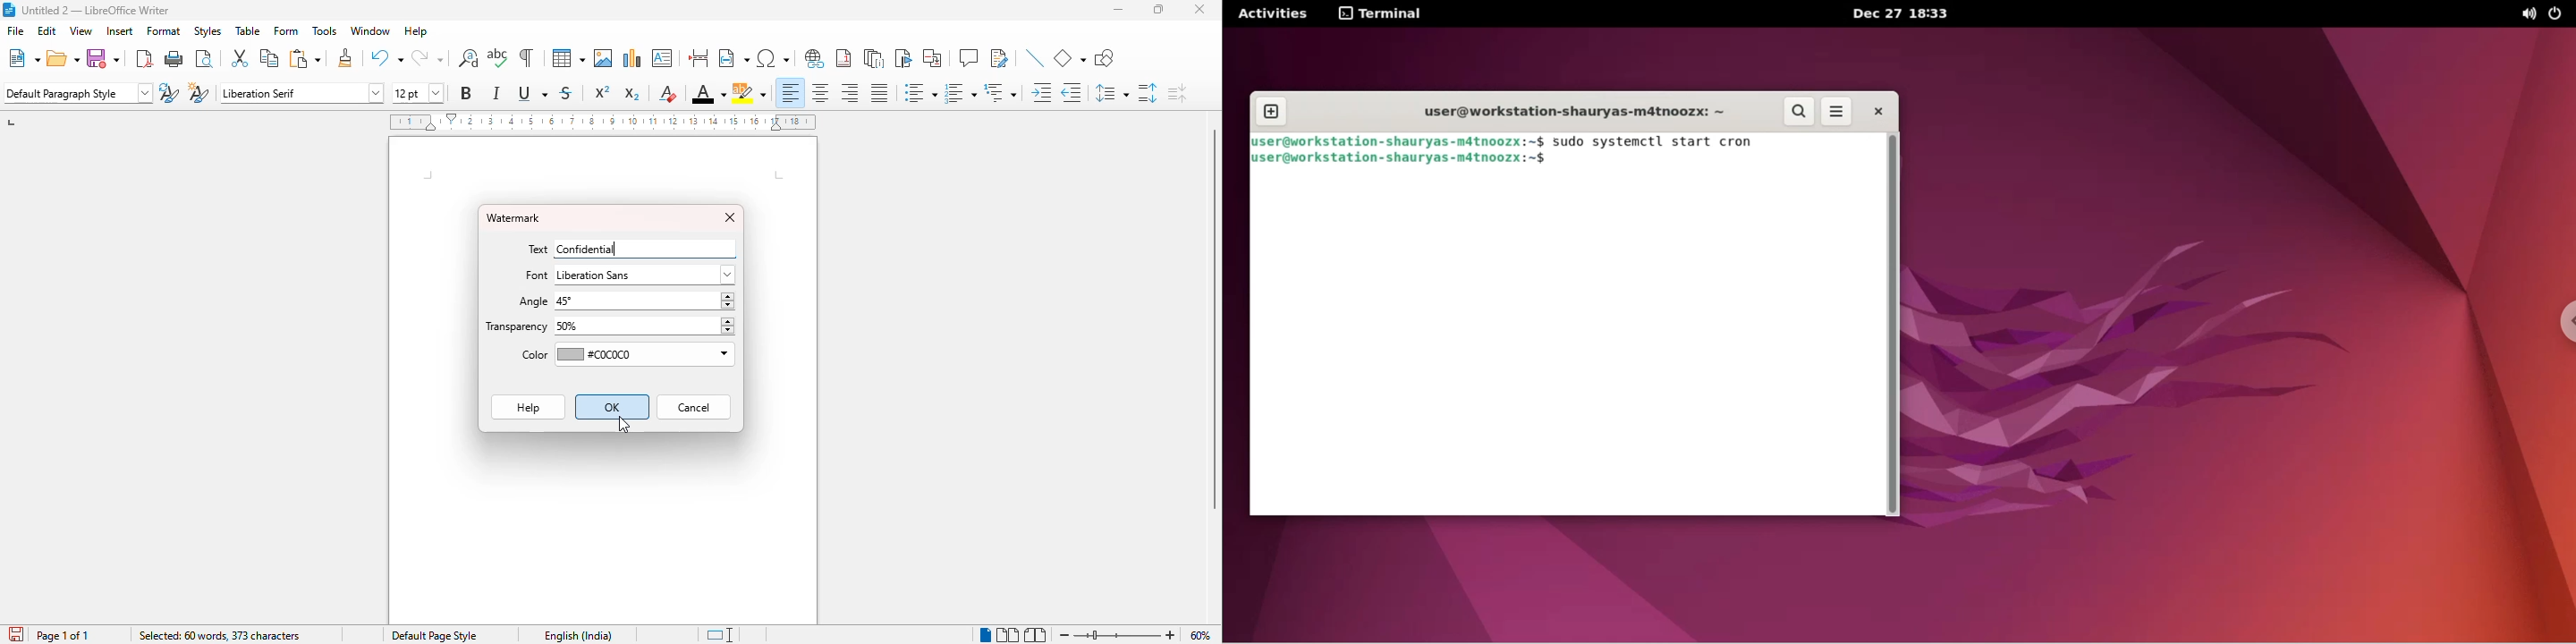 This screenshot has height=644, width=2576. Describe the element at coordinates (815, 58) in the screenshot. I see `insert hyperlink` at that location.